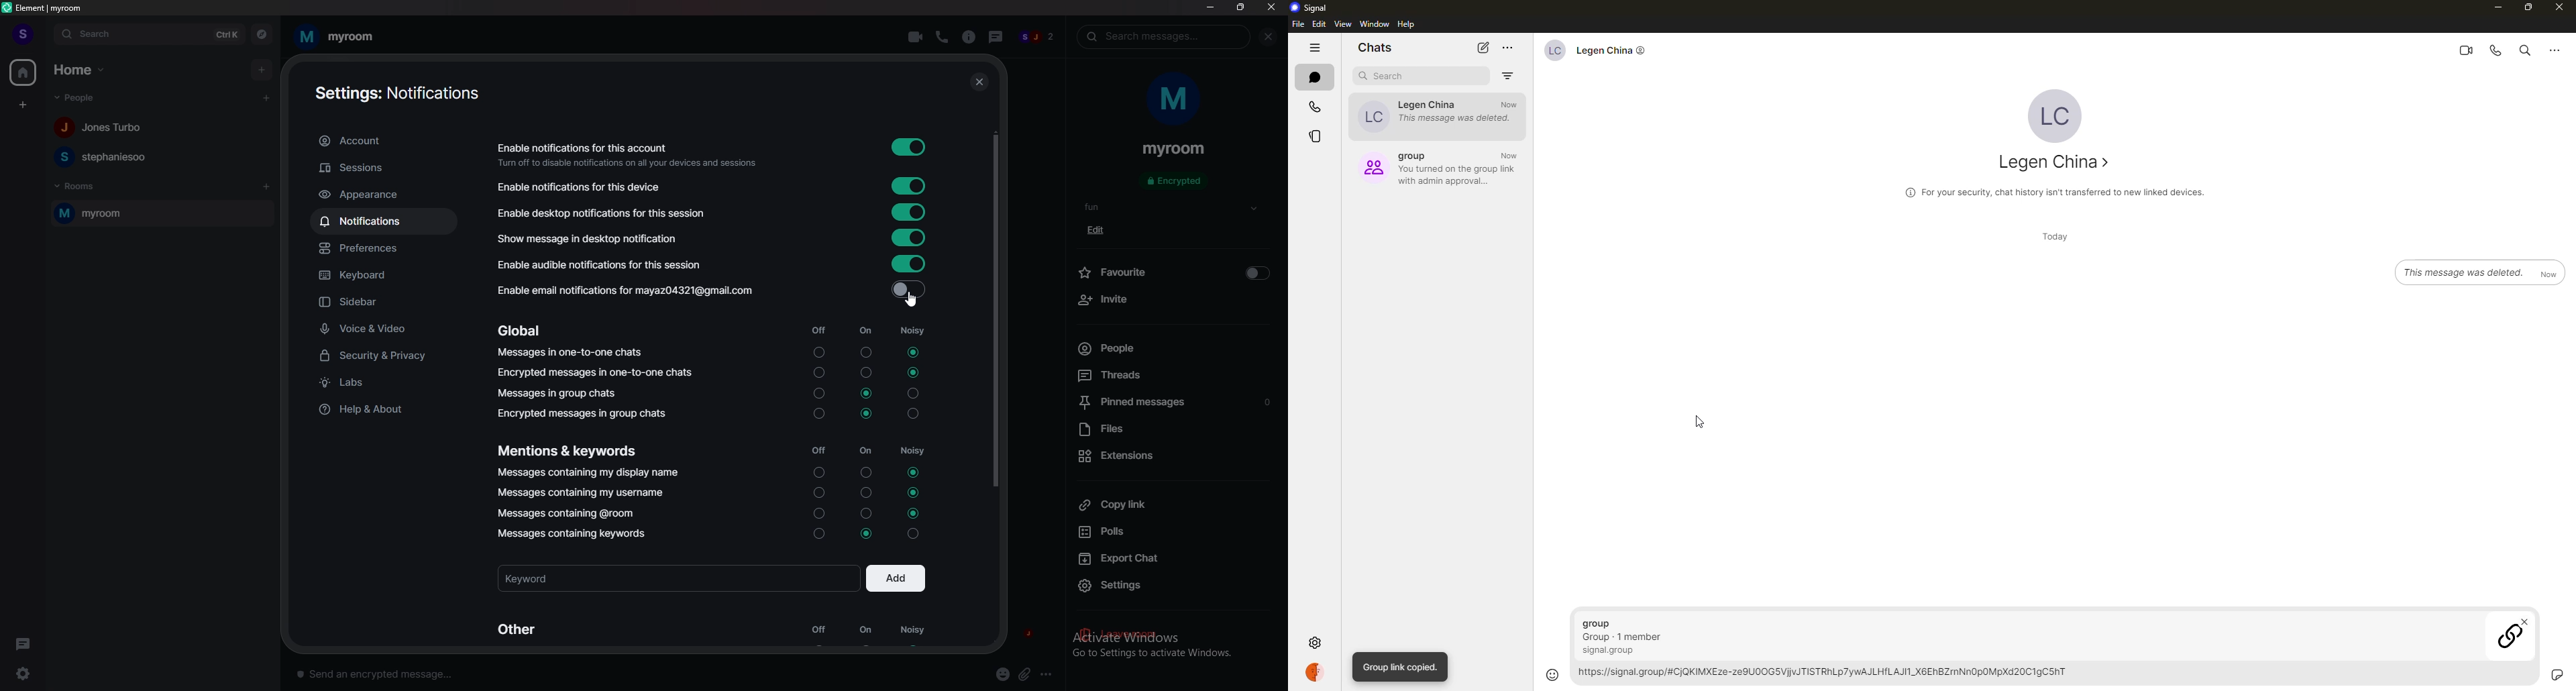 The height and width of the screenshot is (700, 2576). What do you see at coordinates (1592, 50) in the screenshot?
I see `contact` at bounding box center [1592, 50].